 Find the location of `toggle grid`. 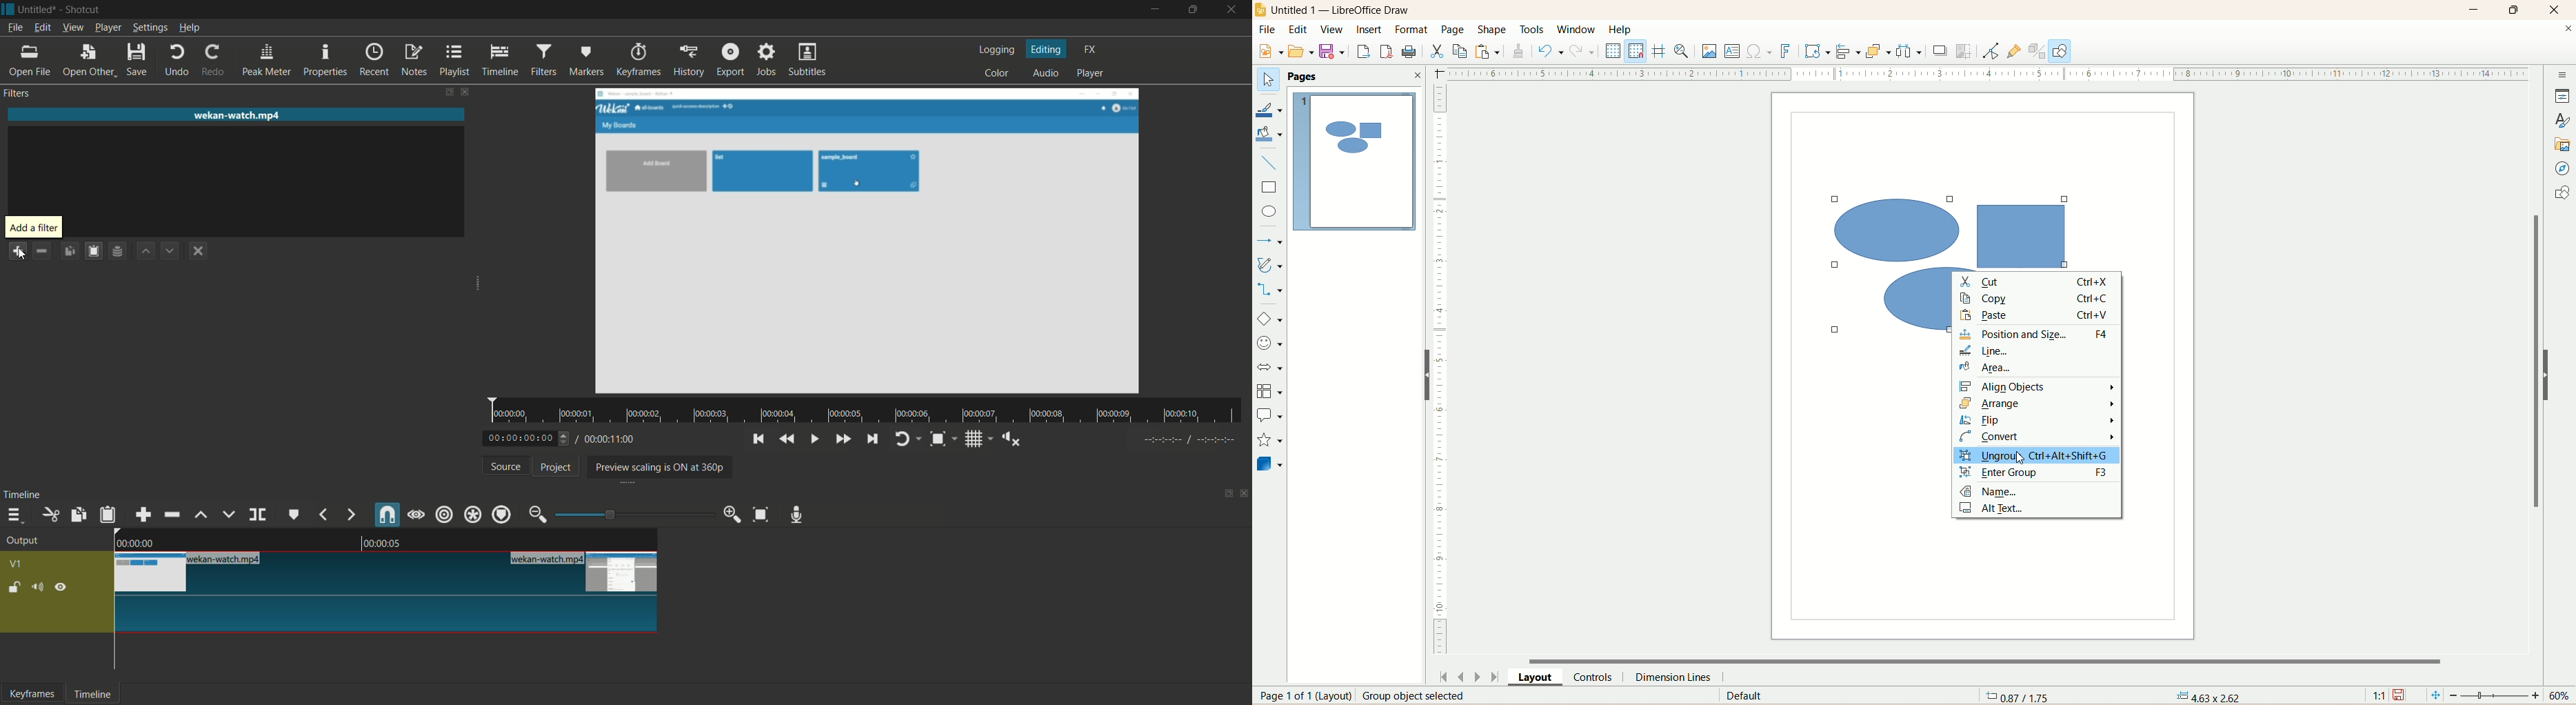

toggle grid is located at coordinates (980, 439).